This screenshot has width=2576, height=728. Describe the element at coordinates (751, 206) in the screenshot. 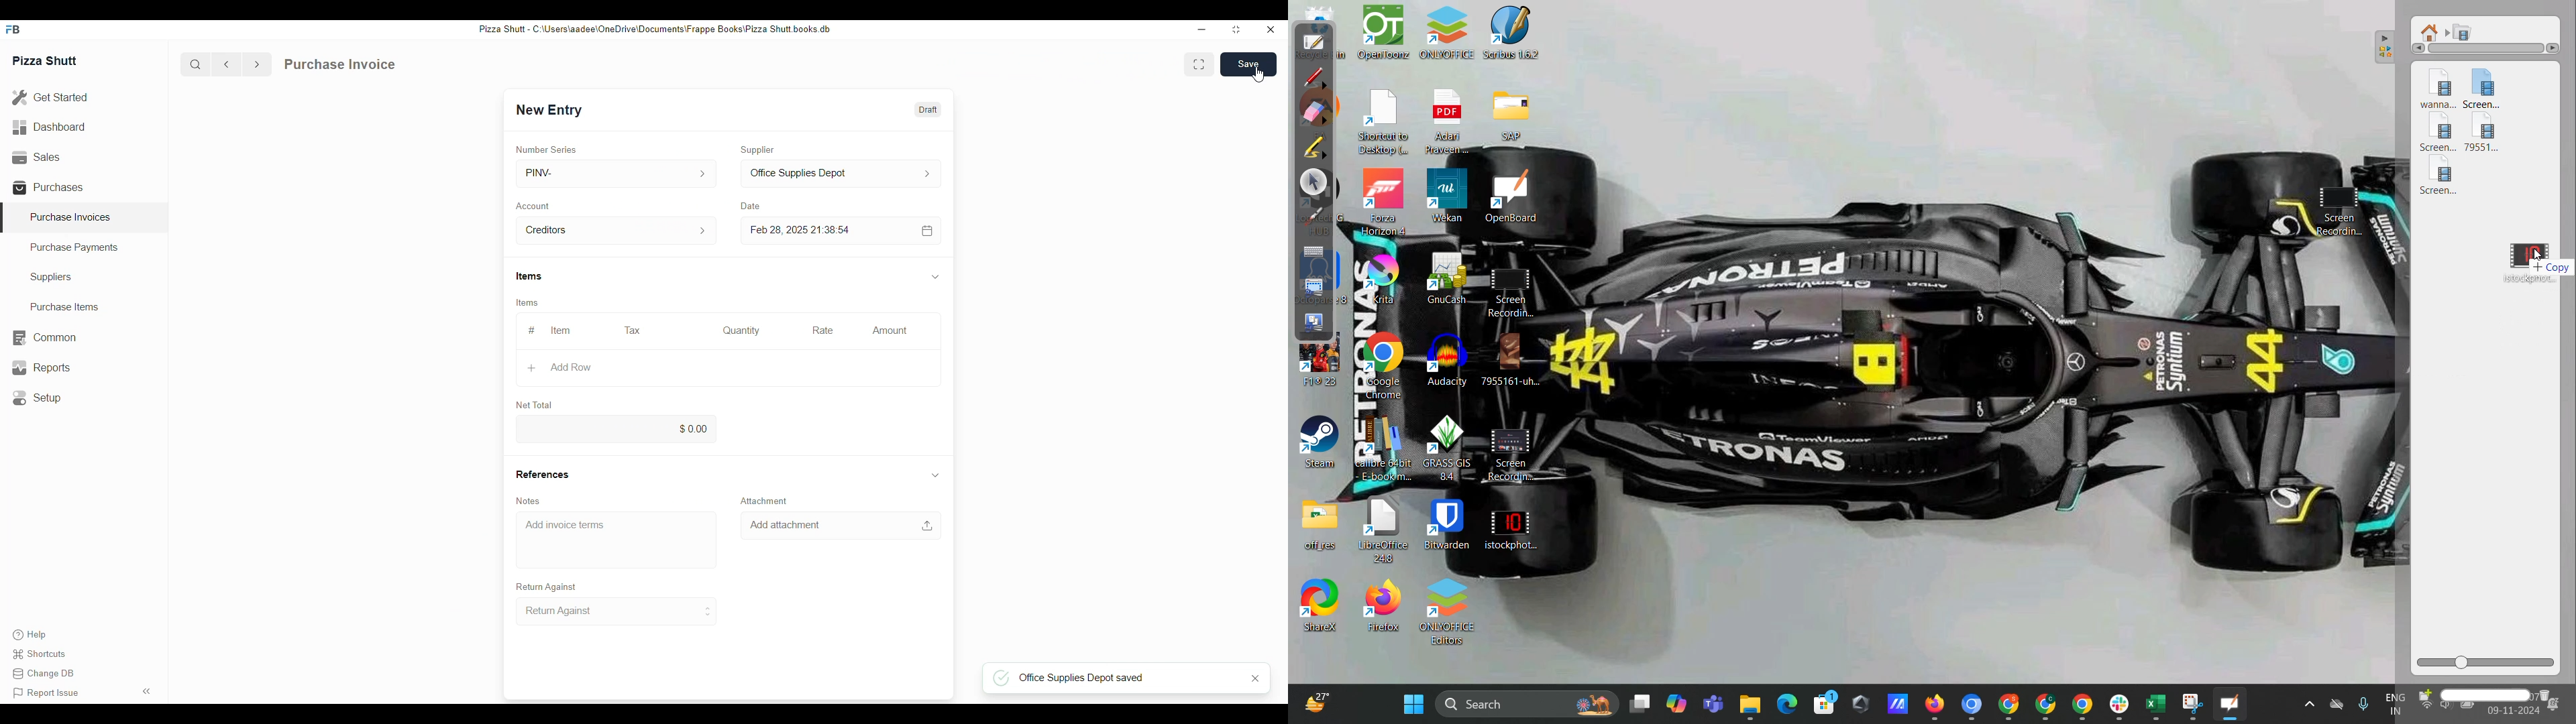

I see `Date` at that location.